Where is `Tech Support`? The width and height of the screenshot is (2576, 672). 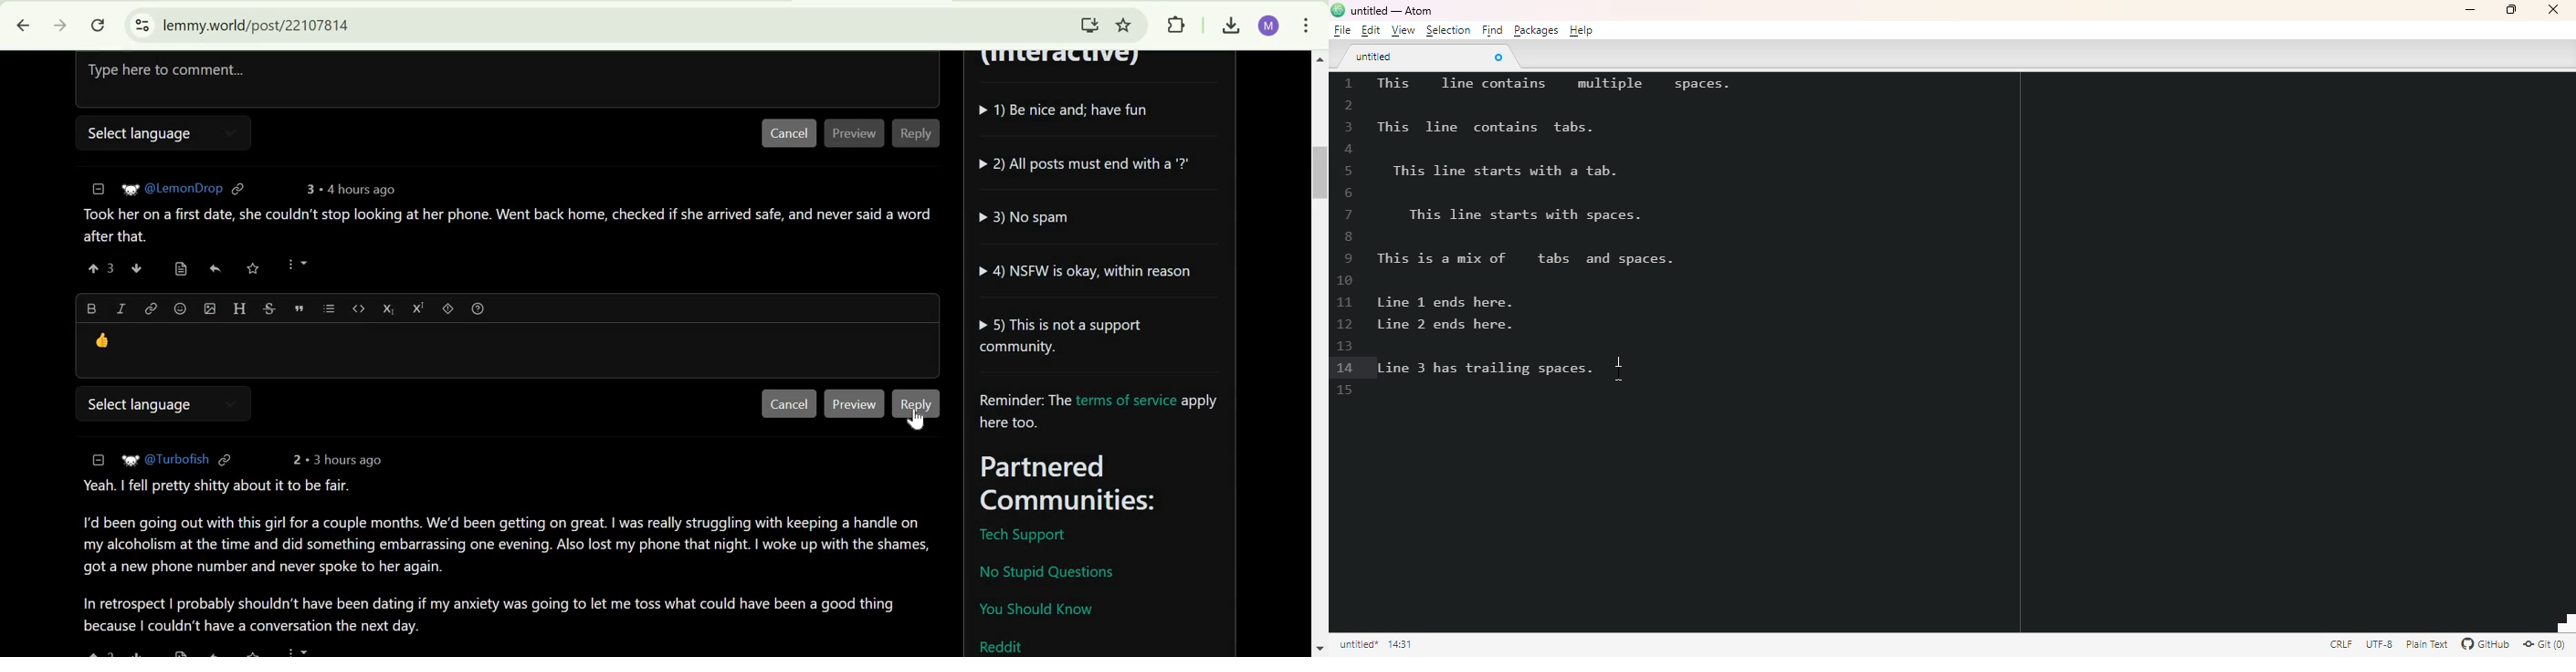 Tech Support is located at coordinates (1021, 535).